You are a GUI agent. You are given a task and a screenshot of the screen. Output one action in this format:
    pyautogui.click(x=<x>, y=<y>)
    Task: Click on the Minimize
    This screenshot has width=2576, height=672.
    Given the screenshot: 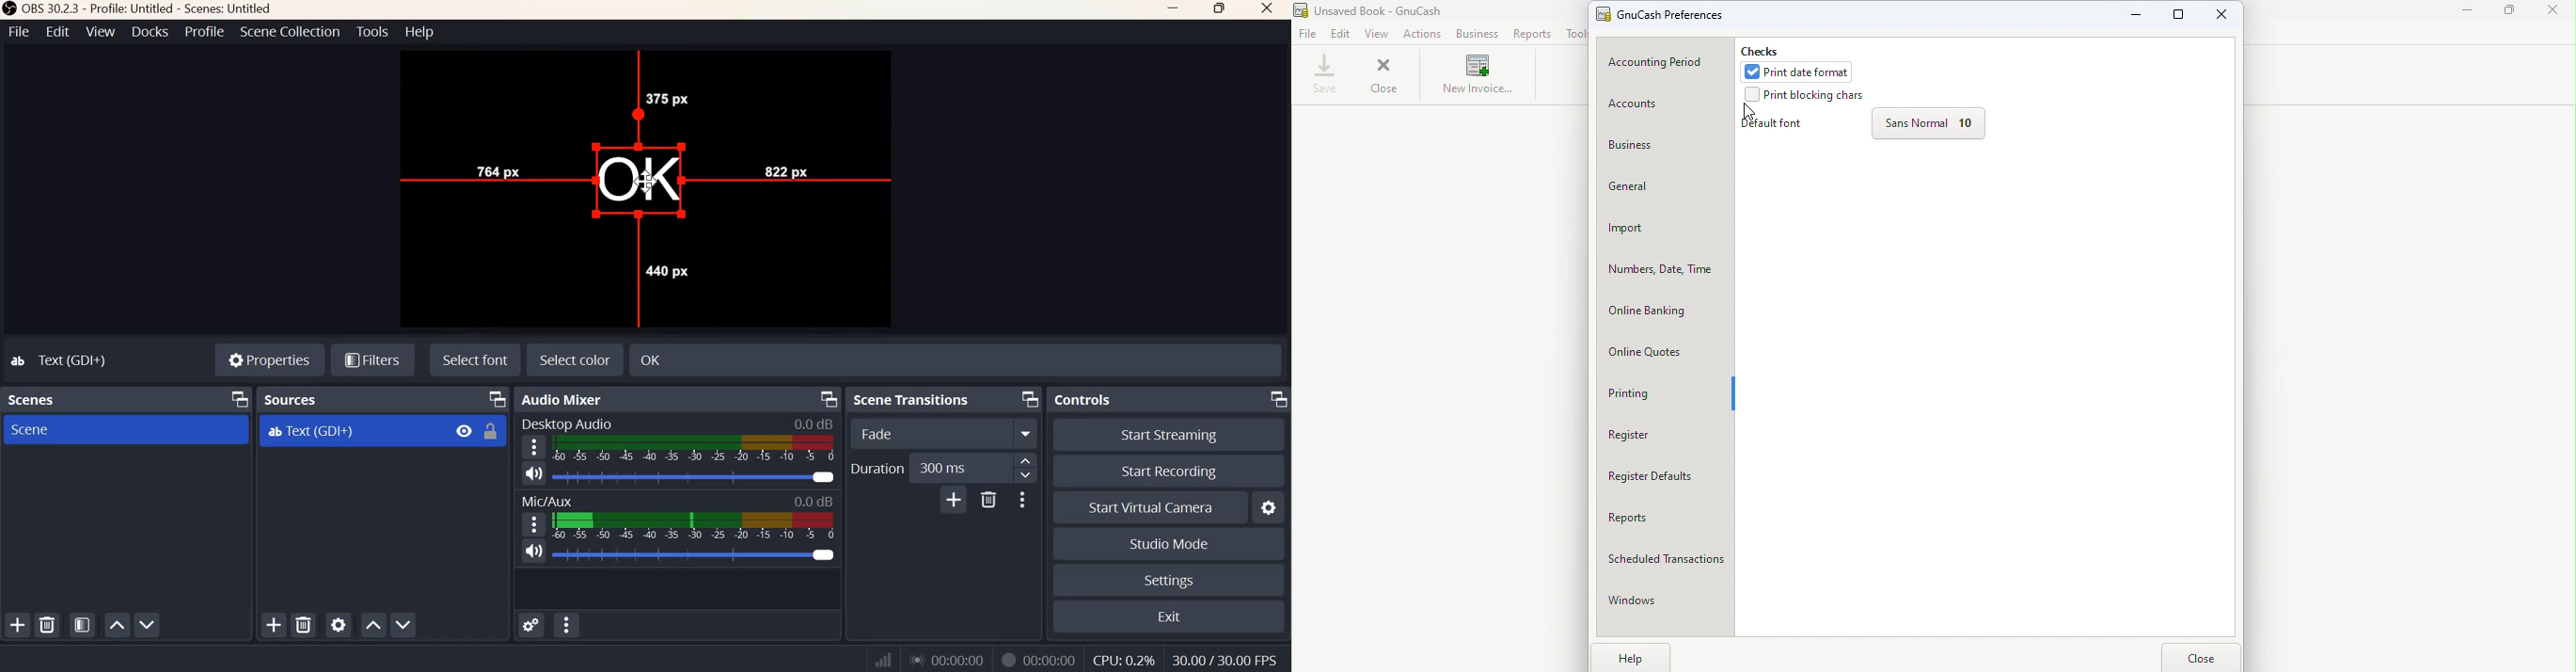 What is the action you would take?
    pyautogui.click(x=1175, y=9)
    